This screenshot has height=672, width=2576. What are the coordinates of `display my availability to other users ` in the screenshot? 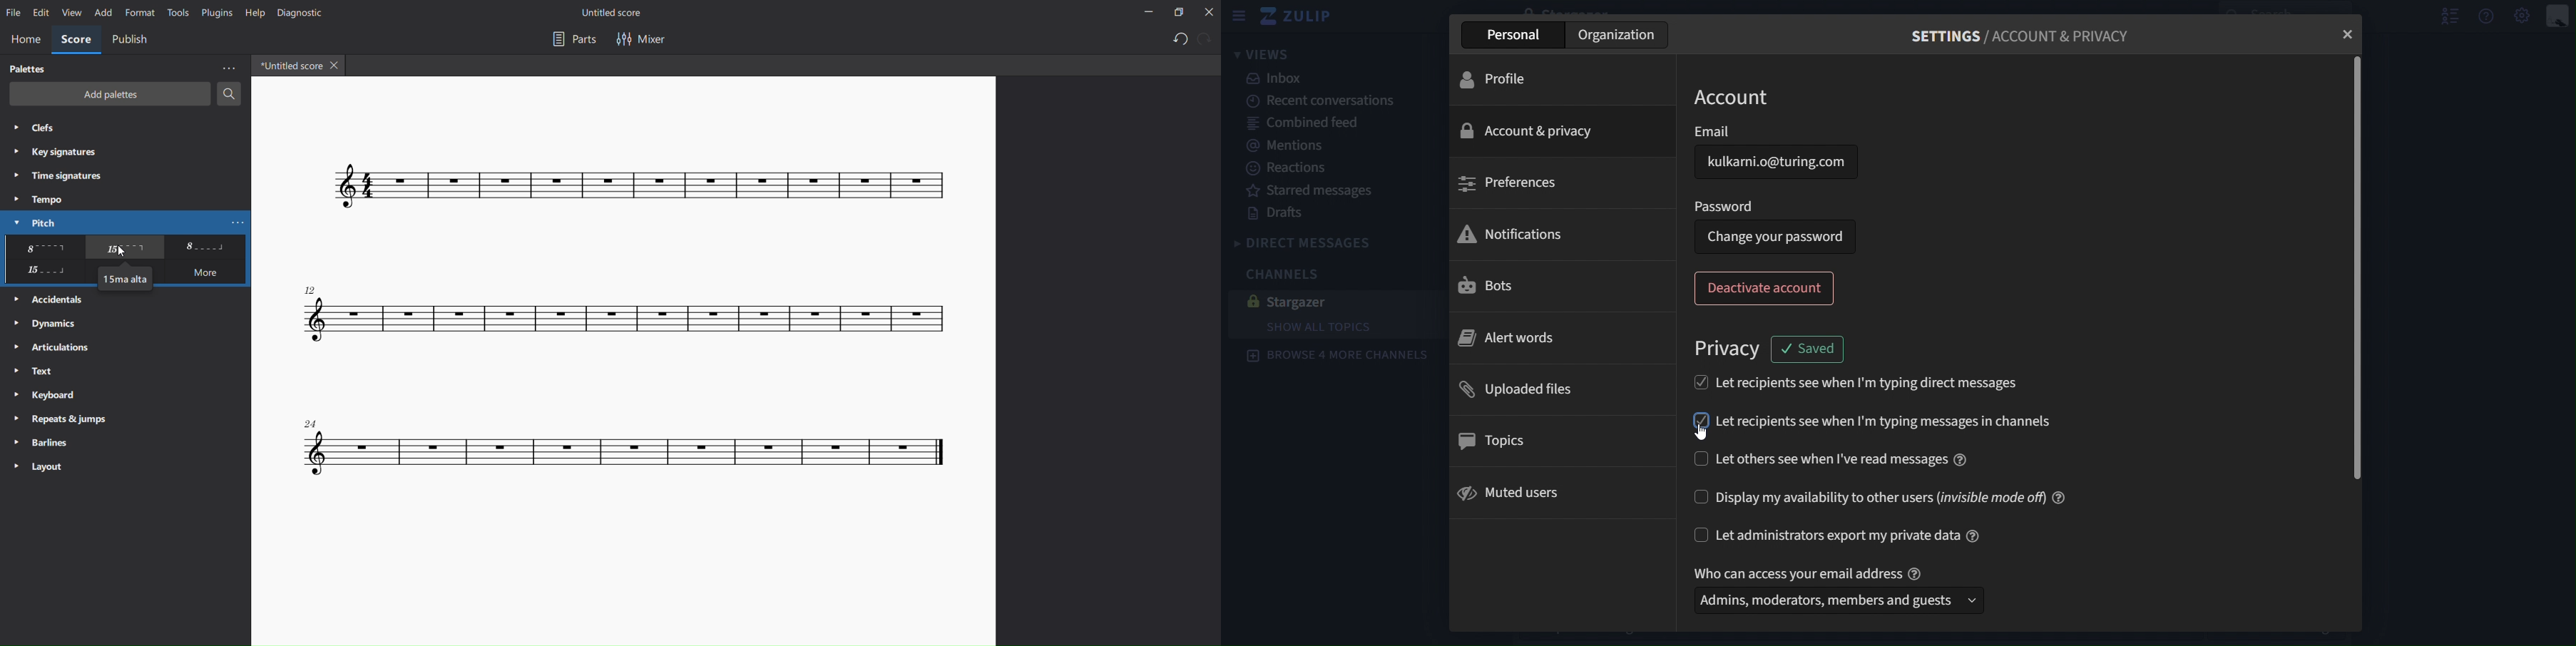 It's located at (1876, 498).